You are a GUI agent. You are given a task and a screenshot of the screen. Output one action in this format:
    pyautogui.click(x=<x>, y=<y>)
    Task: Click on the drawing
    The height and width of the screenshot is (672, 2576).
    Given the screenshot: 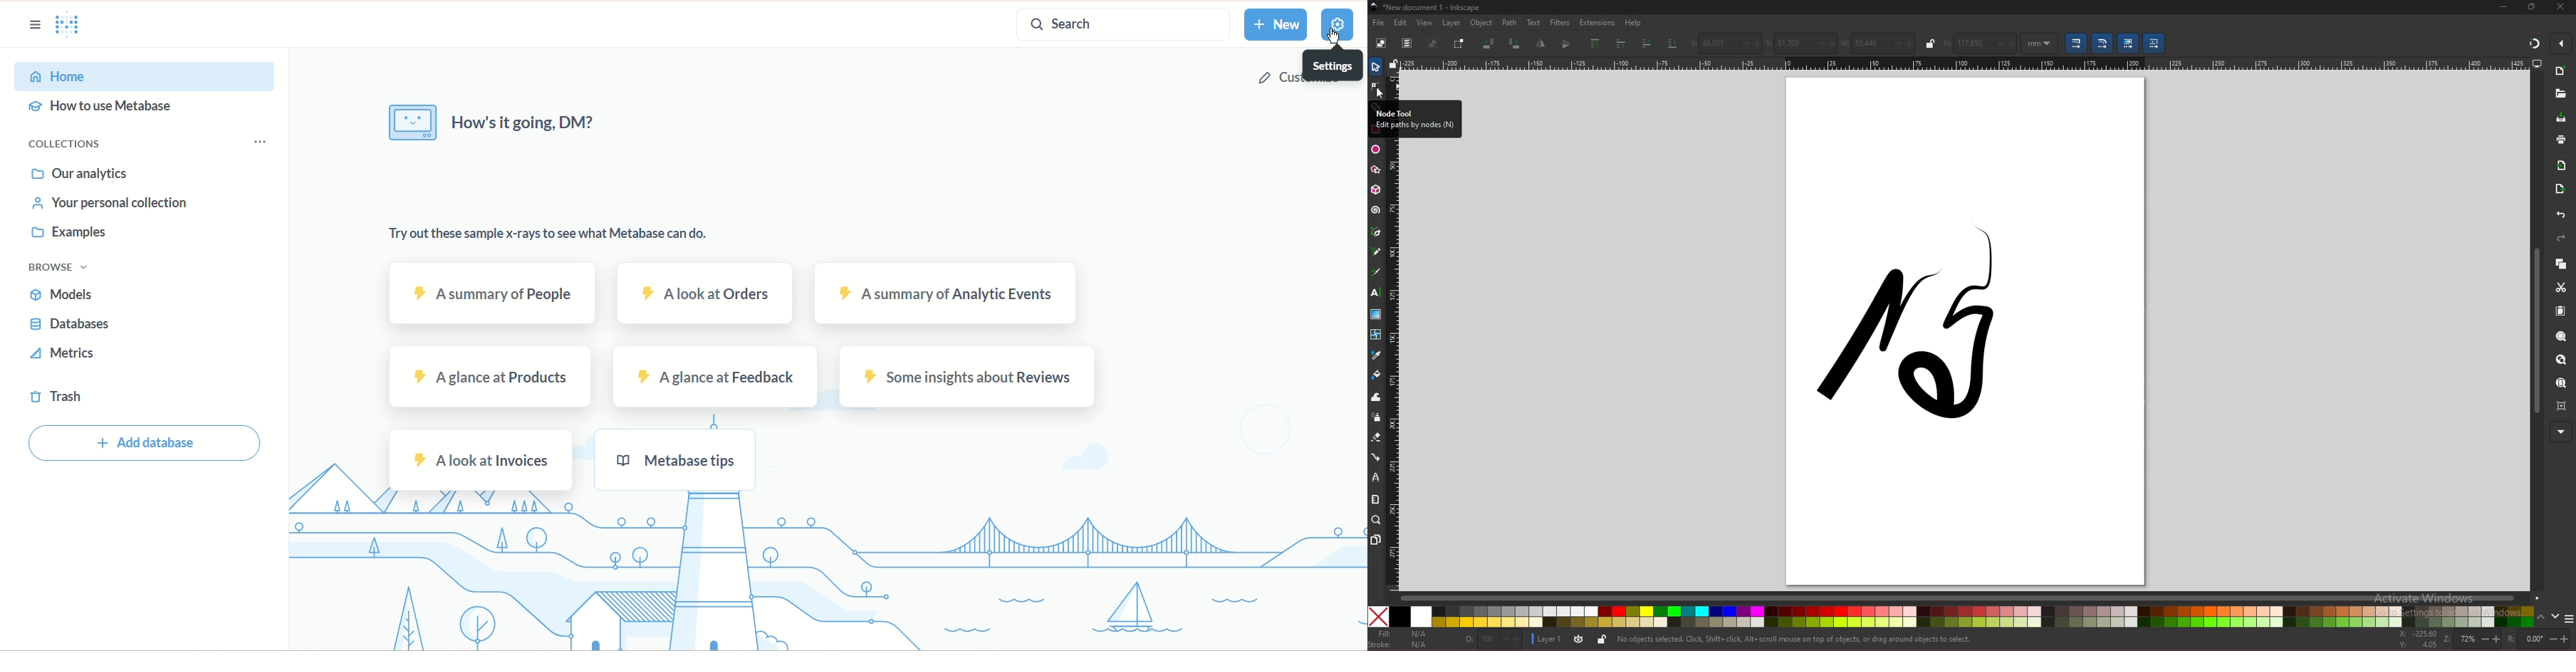 What is the action you would take?
    pyautogui.click(x=1912, y=332)
    